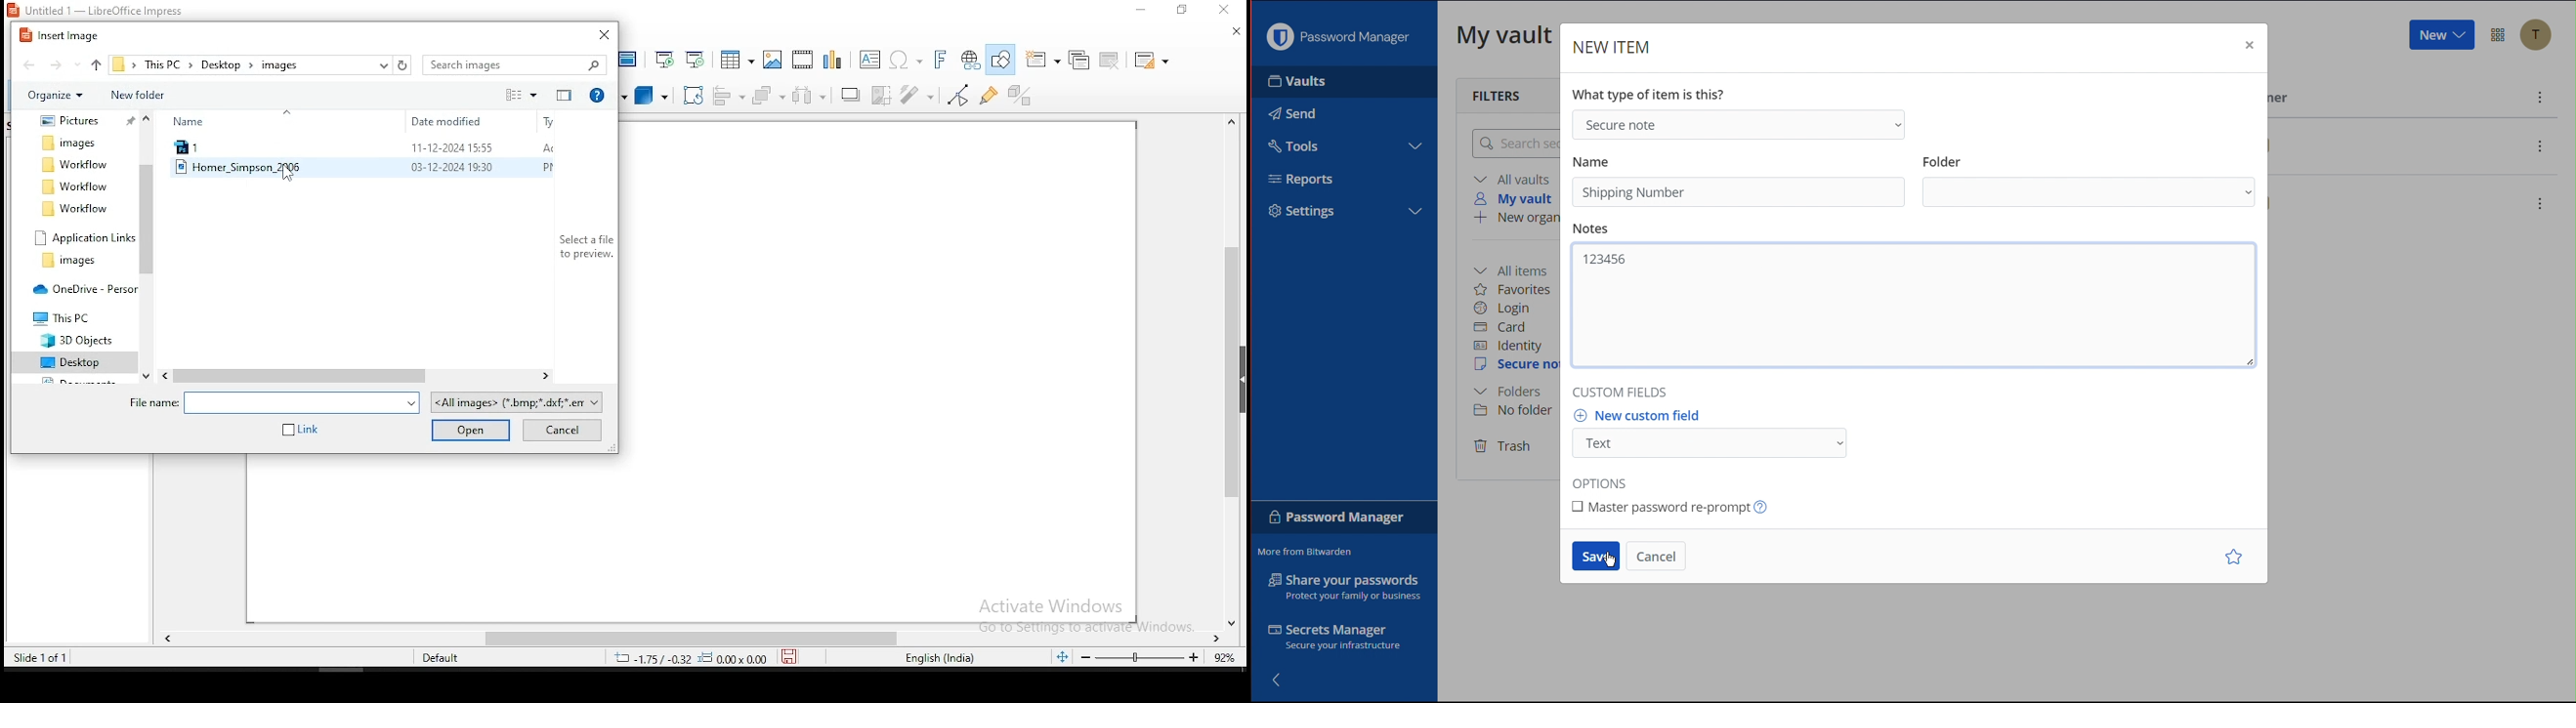 The width and height of the screenshot is (2576, 728). Describe the element at coordinates (451, 148) in the screenshot. I see `11-12-2024 15:55` at that location.